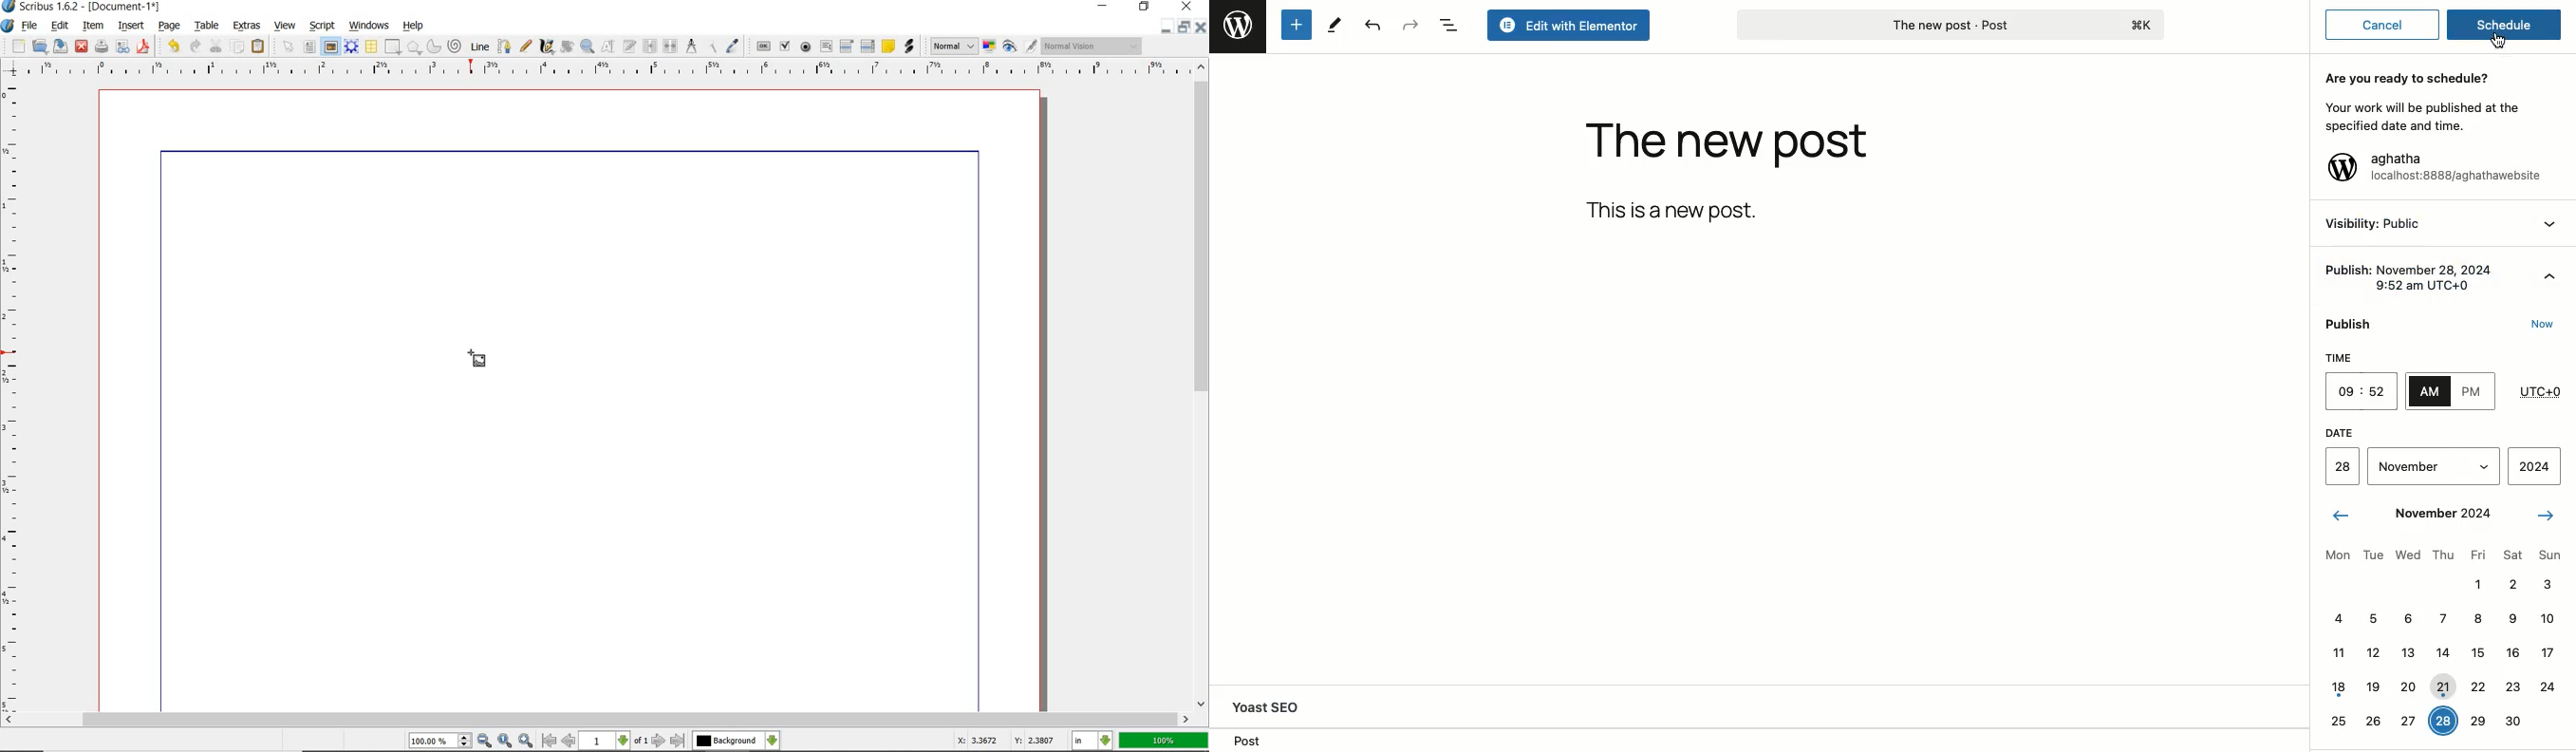 Image resolution: width=2576 pixels, height=756 pixels. What do you see at coordinates (1237, 25) in the screenshot?
I see `Wordpress logo` at bounding box center [1237, 25].